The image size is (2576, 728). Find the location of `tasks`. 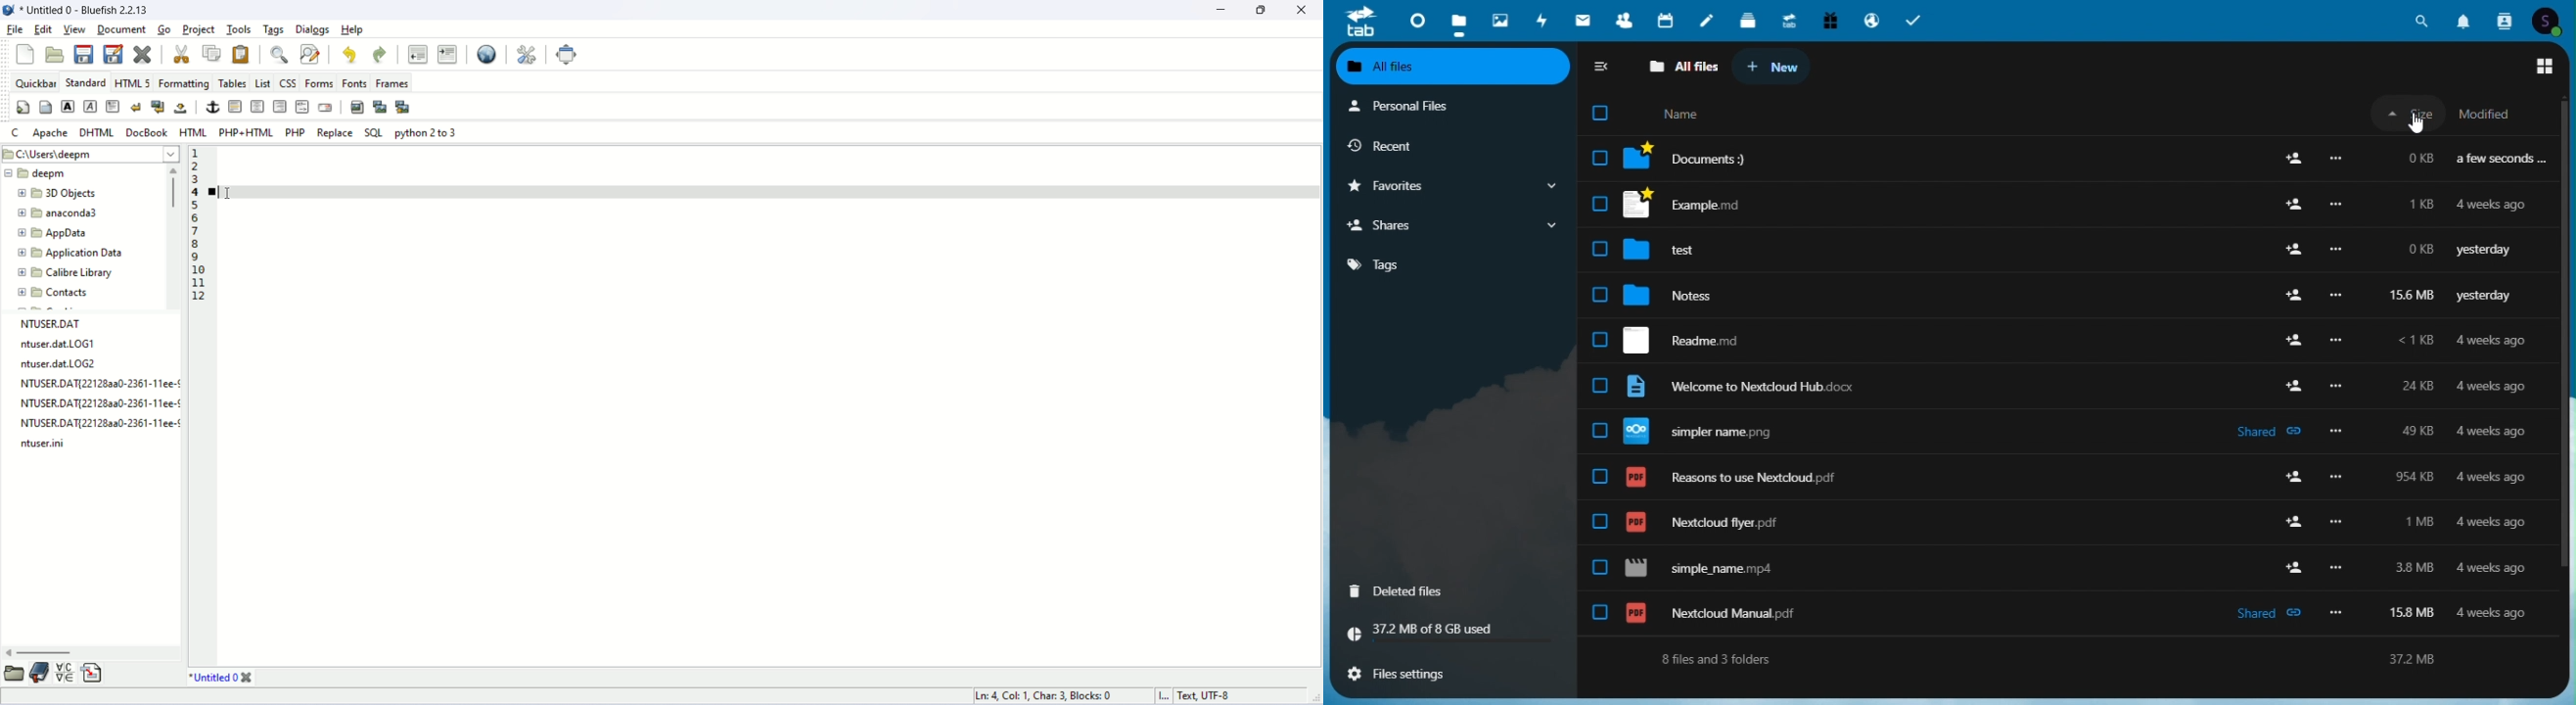

tasks is located at coordinates (1914, 21).